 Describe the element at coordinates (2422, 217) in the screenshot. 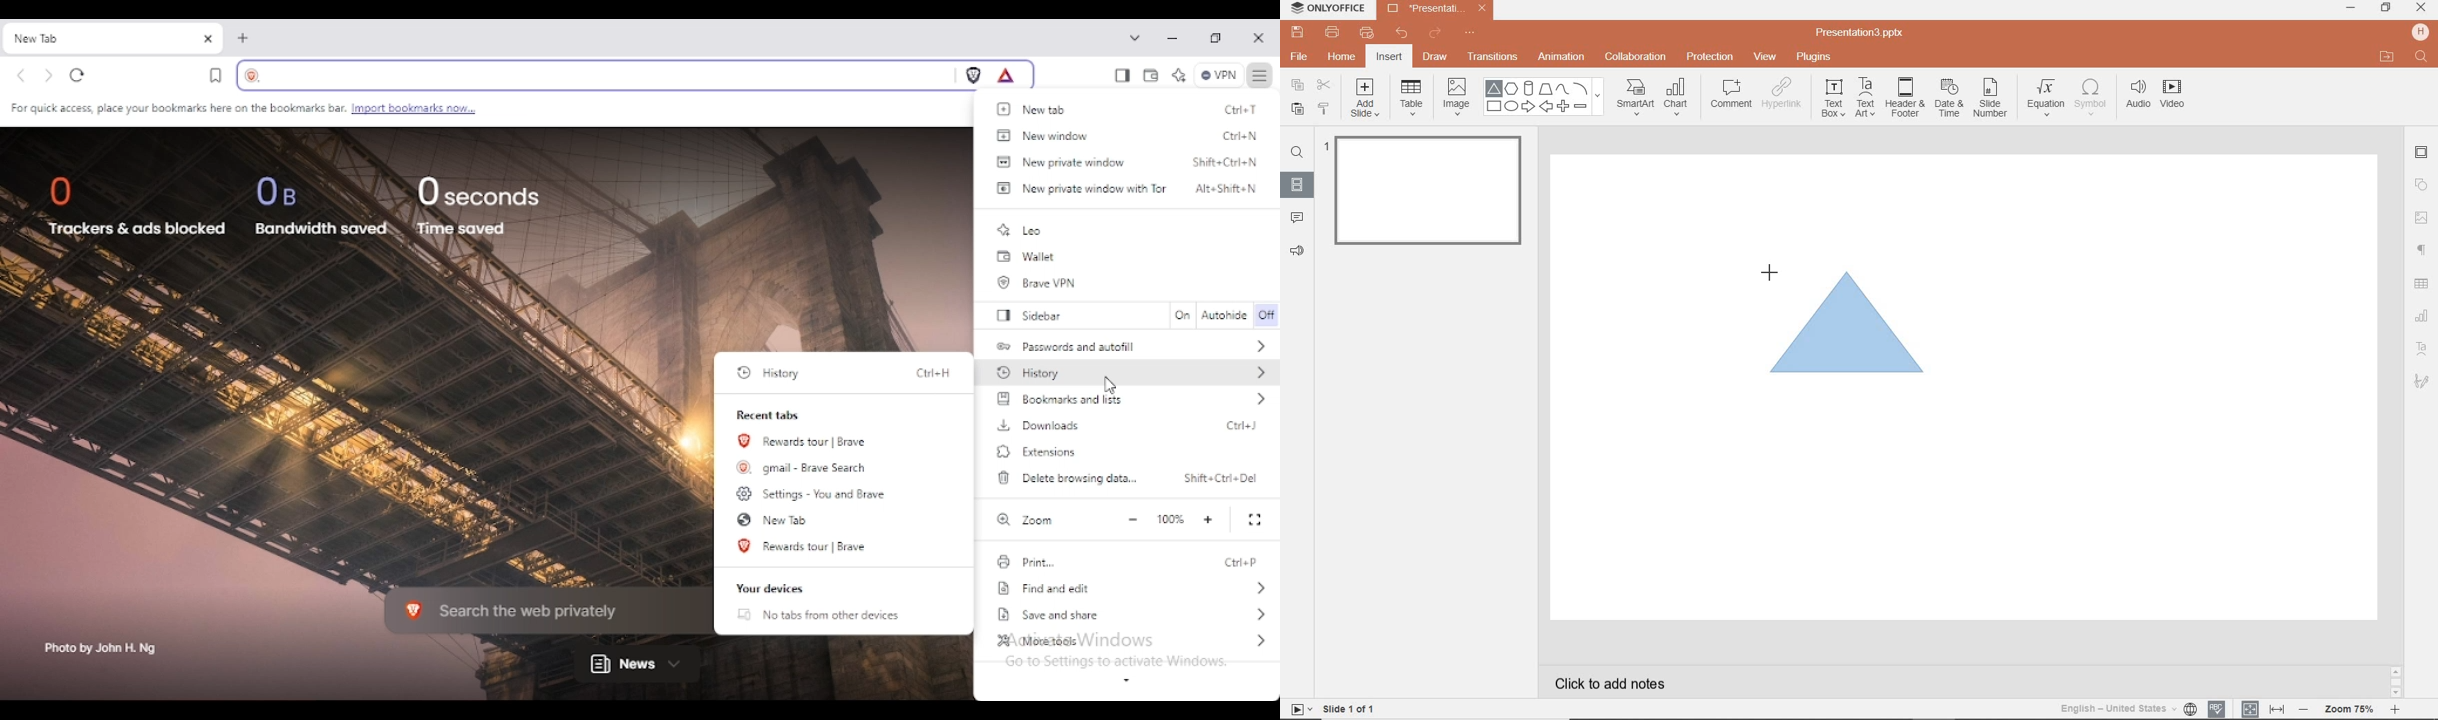

I see `IMAGE SETTINGS` at that location.